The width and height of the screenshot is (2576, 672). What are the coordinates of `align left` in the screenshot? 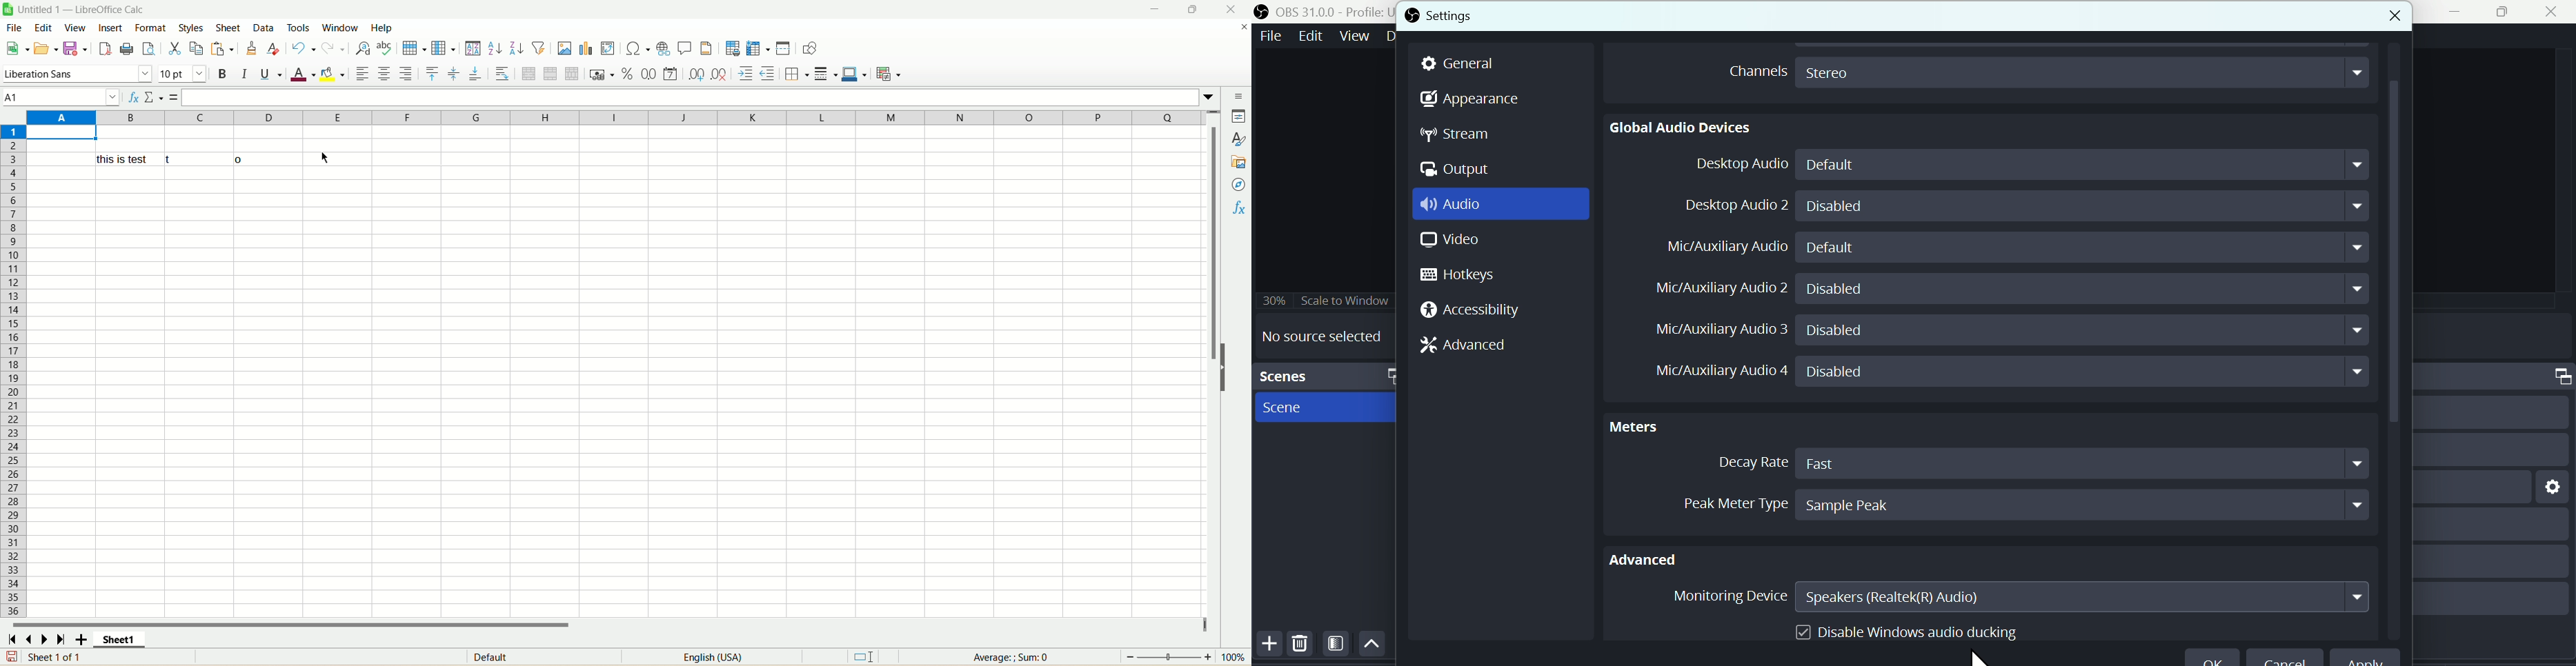 It's located at (365, 74).